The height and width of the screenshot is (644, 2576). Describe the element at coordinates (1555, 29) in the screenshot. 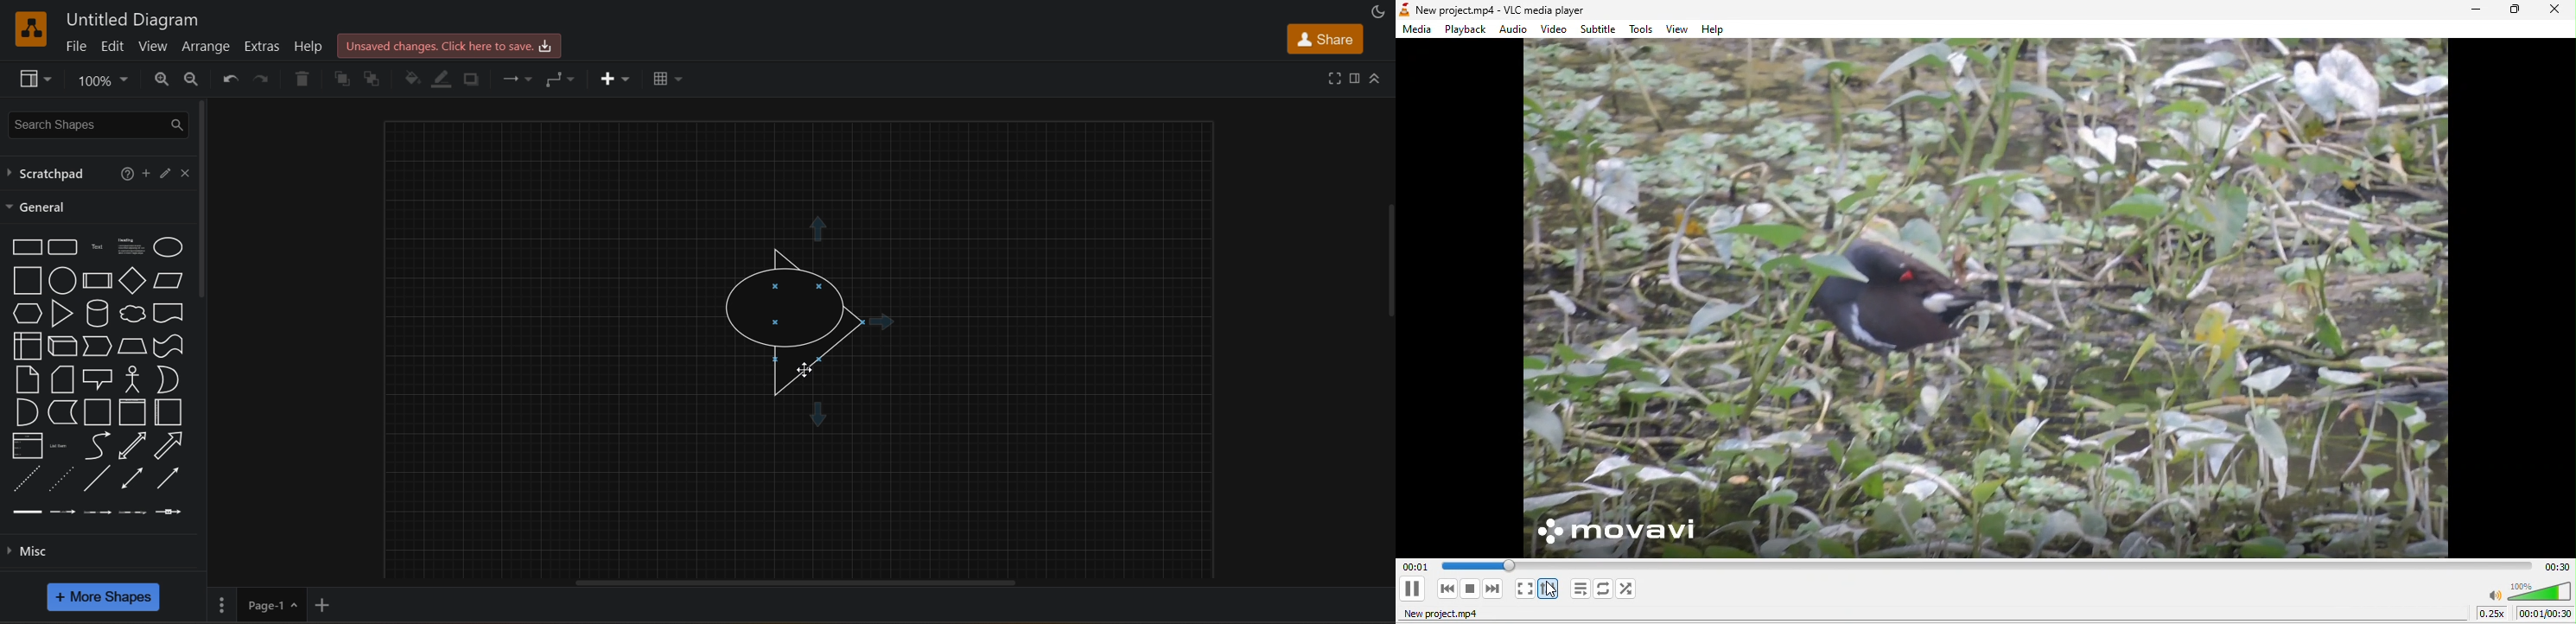

I see `video` at that location.